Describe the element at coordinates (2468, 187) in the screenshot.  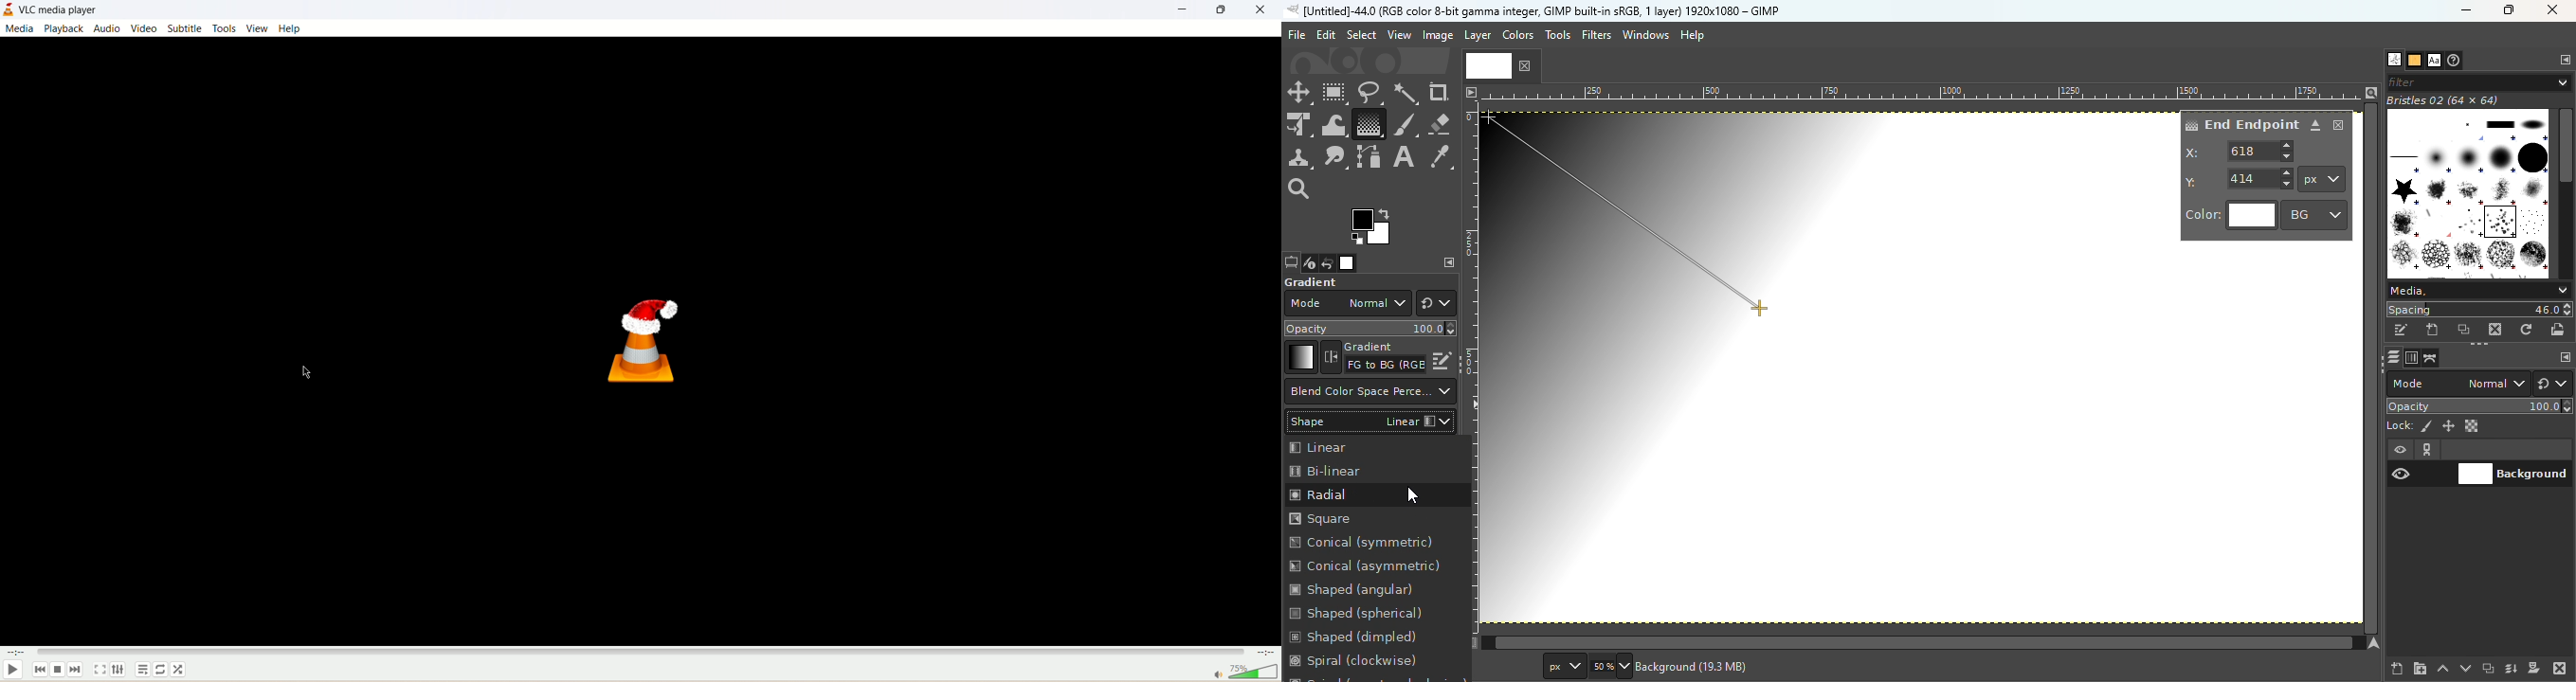
I see `Image Box` at that location.